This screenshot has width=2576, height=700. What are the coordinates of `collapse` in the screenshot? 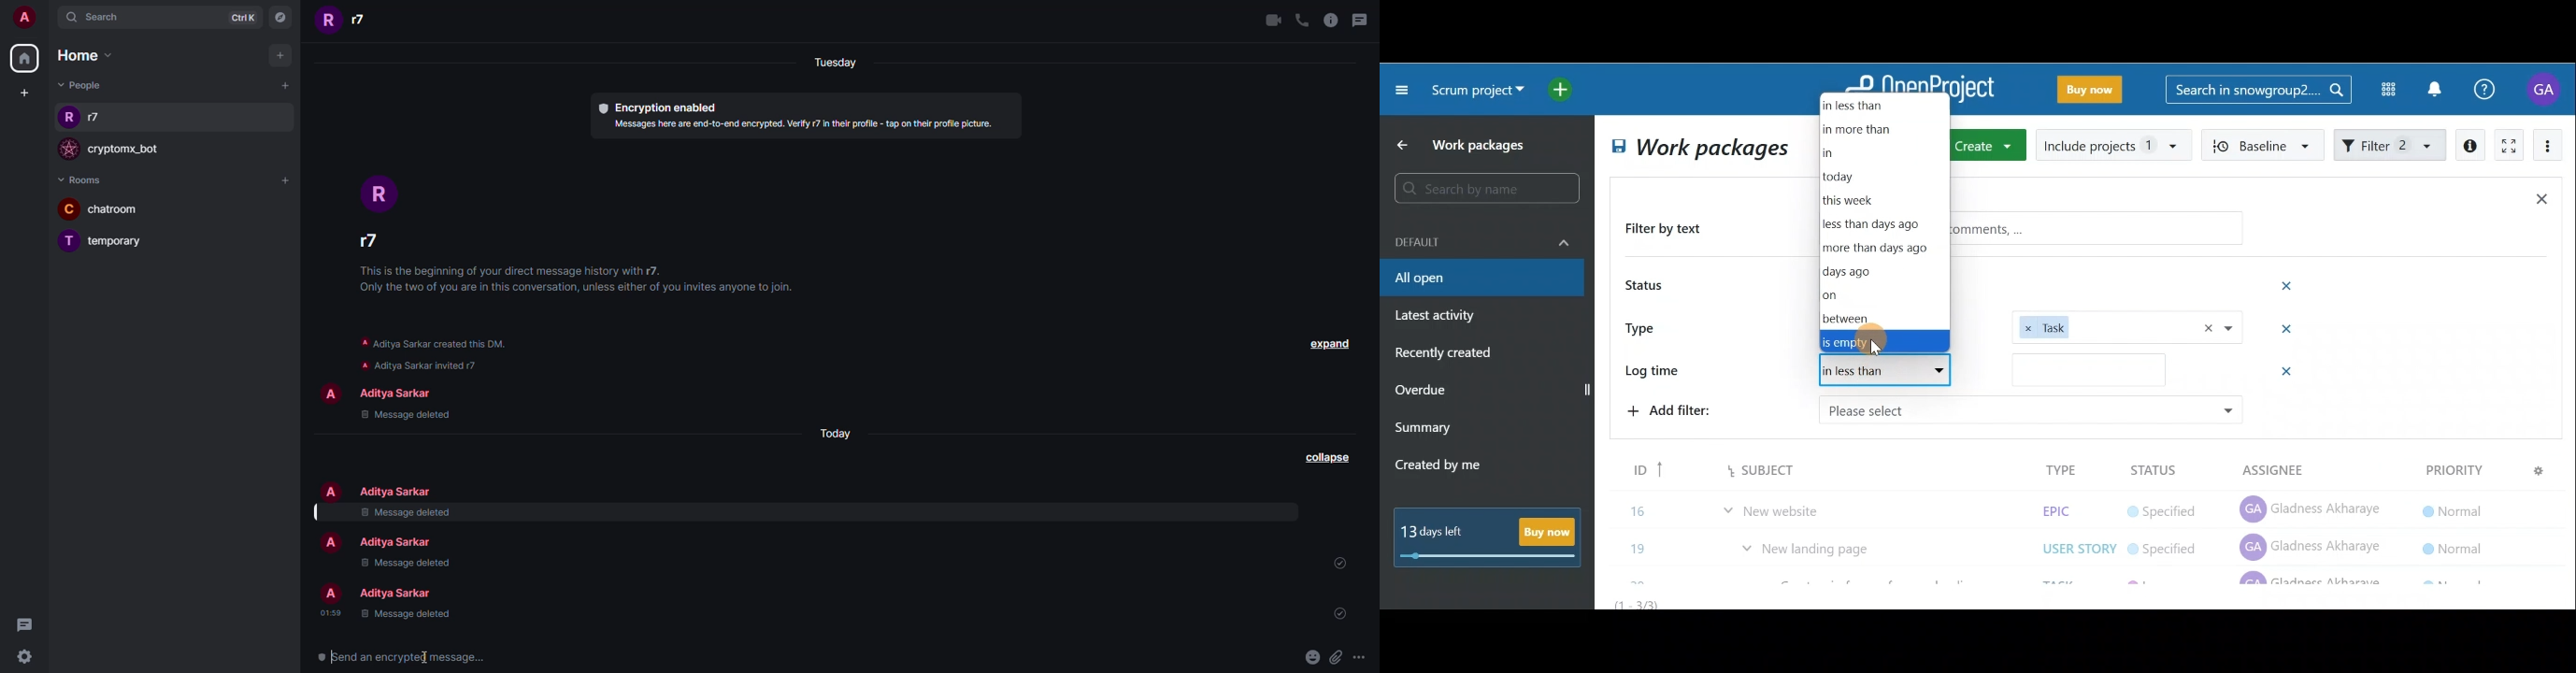 It's located at (1324, 457).